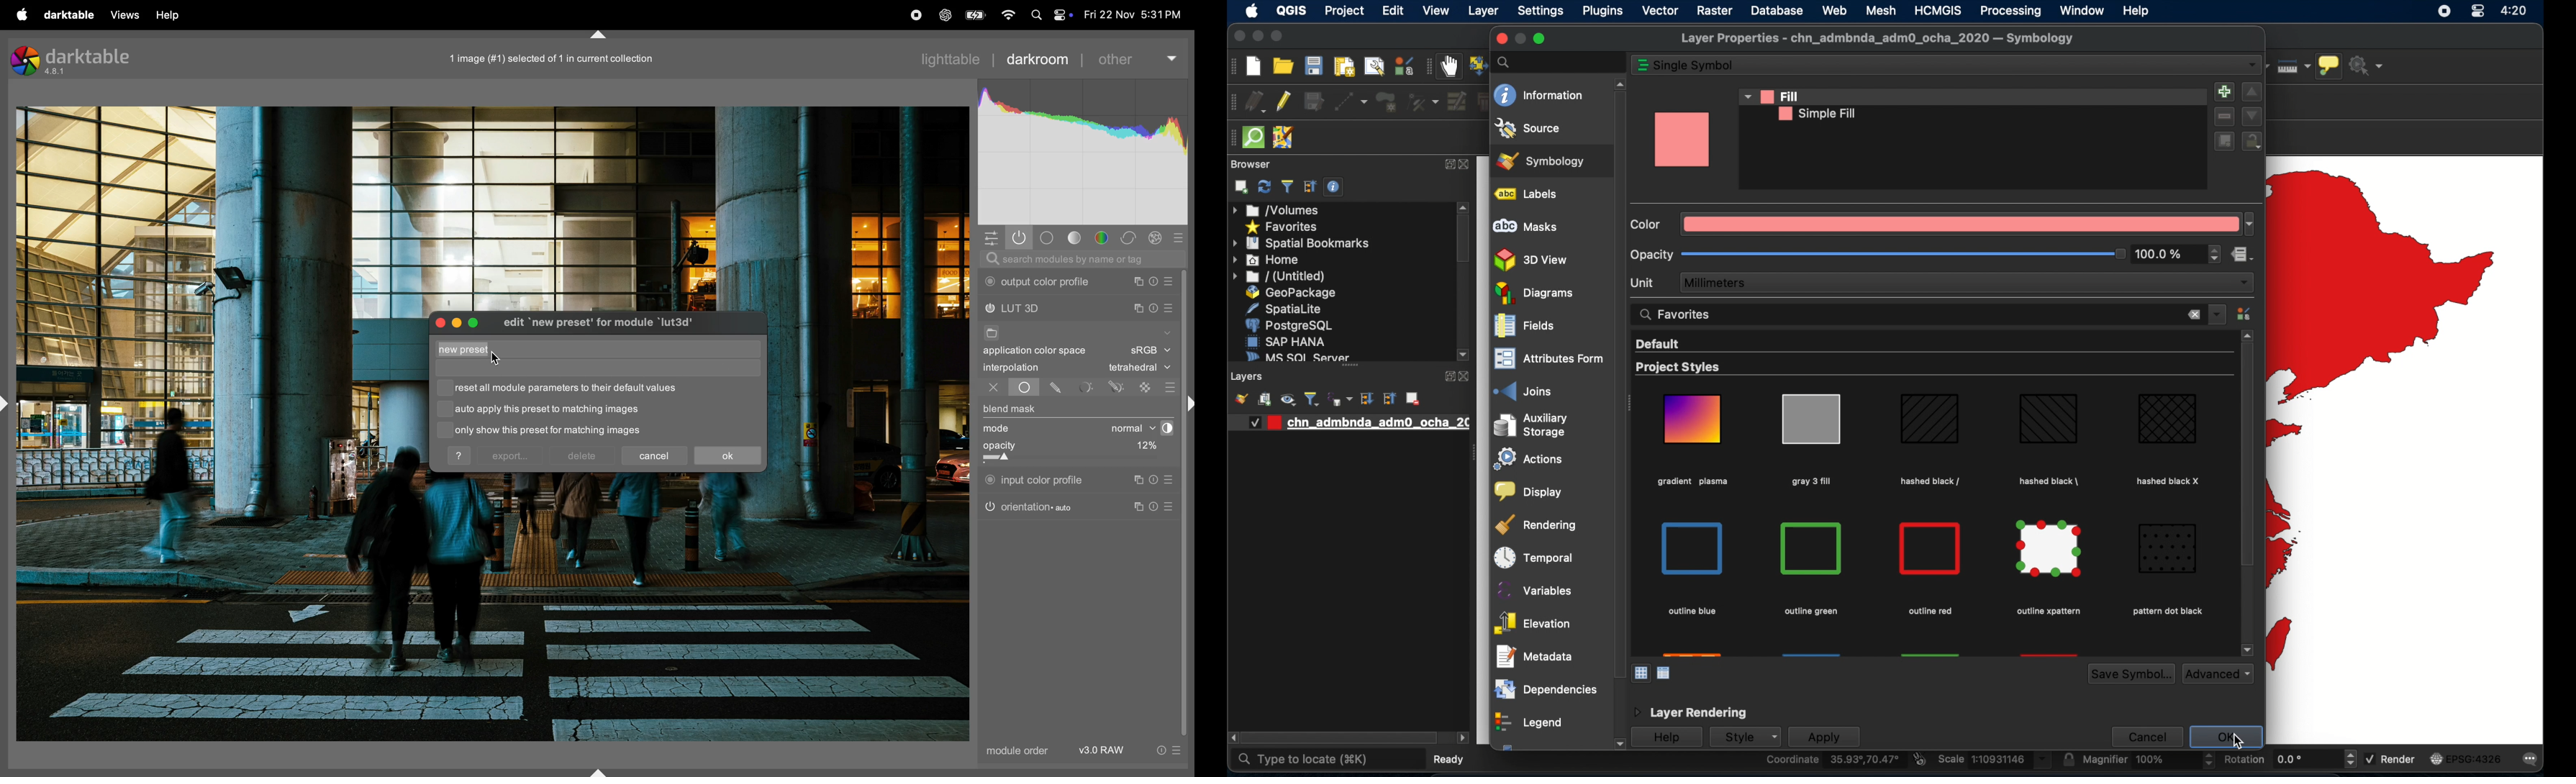 The width and height of the screenshot is (2576, 784). Describe the element at coordinates (2292, 65) in the screenshot. I see `measure line` at that location.